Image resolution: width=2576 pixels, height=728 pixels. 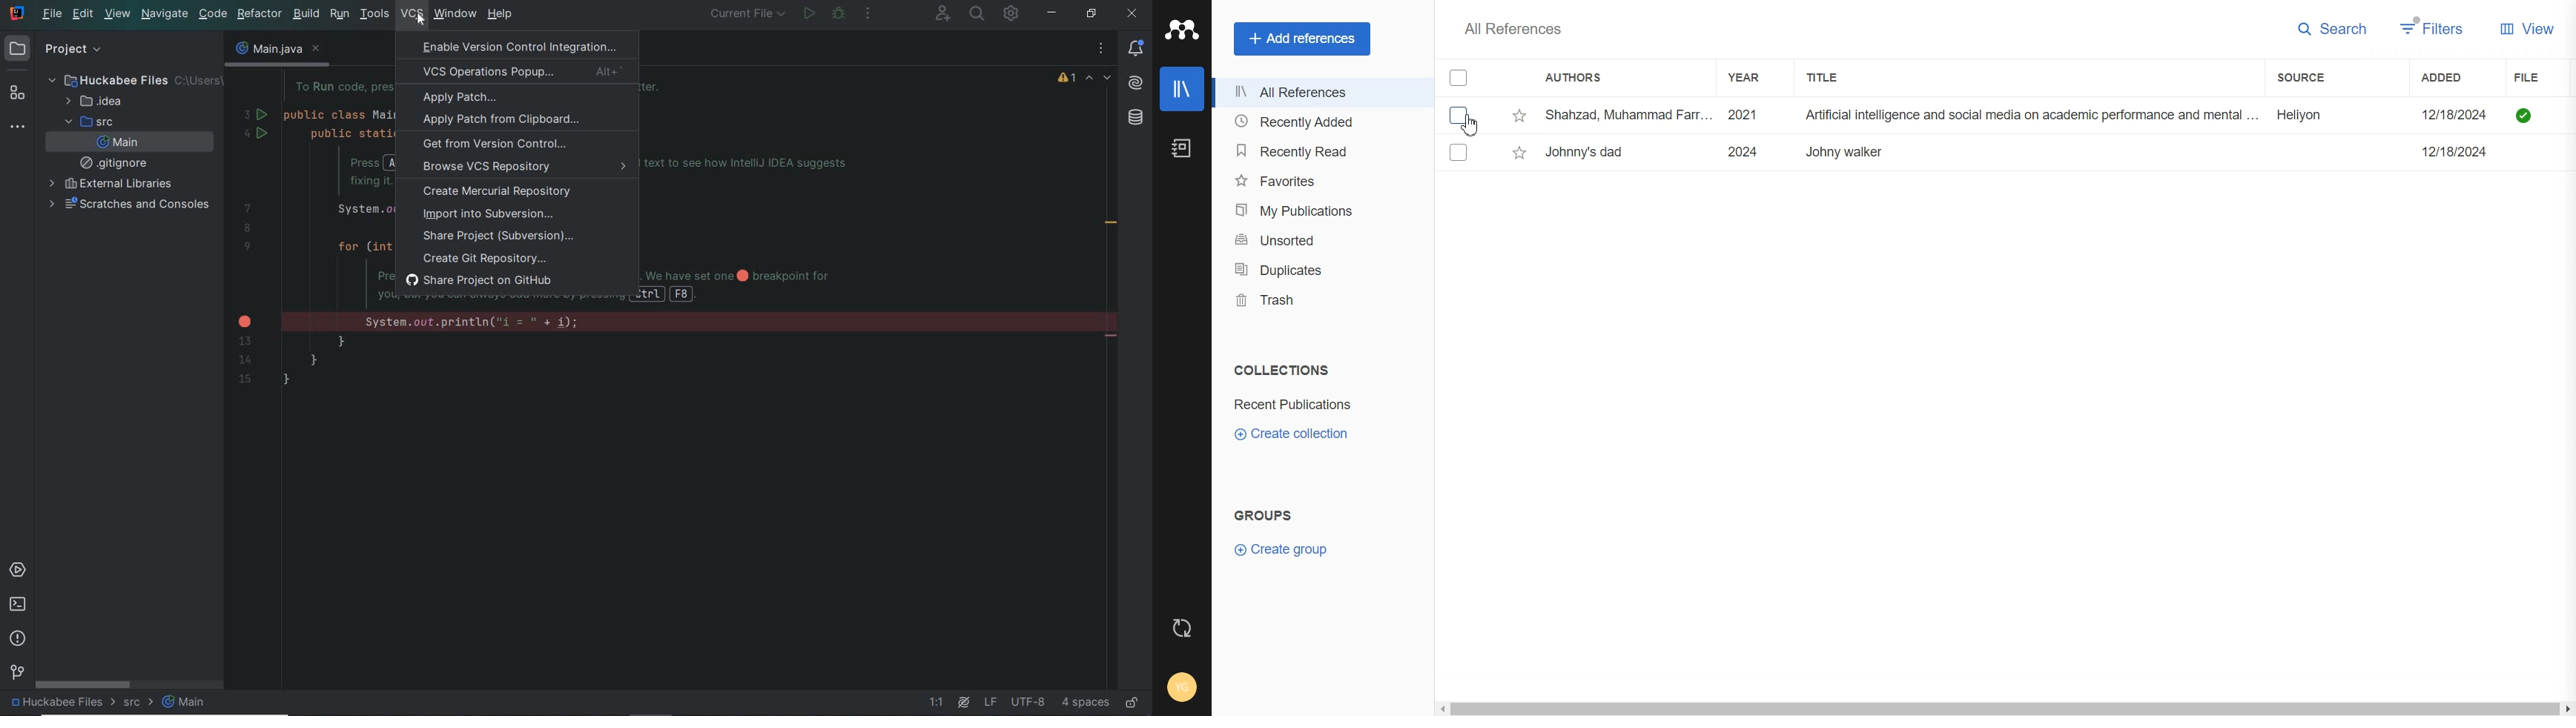 I want to click on Search, so click(x=2333, y=30).